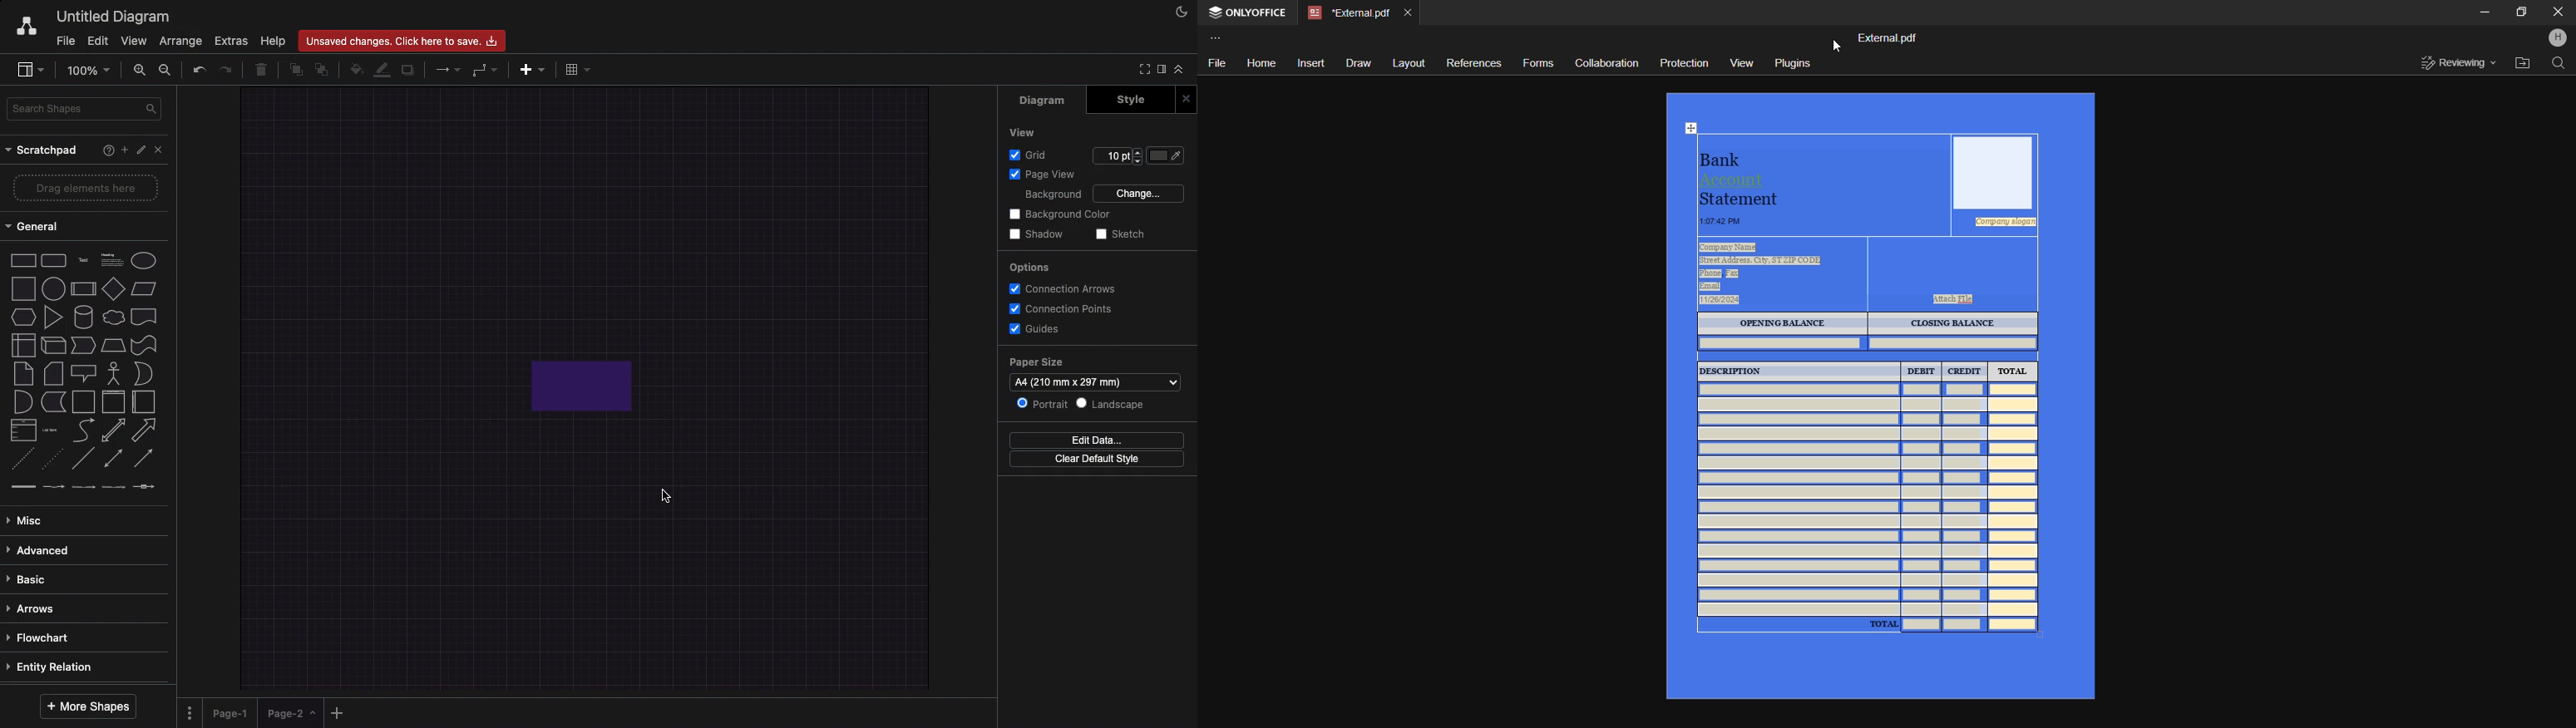 The image size is (2576, 728). Describe the element at coordinates (1039, 234) in the screenshot. I see `Shadow` at that location.